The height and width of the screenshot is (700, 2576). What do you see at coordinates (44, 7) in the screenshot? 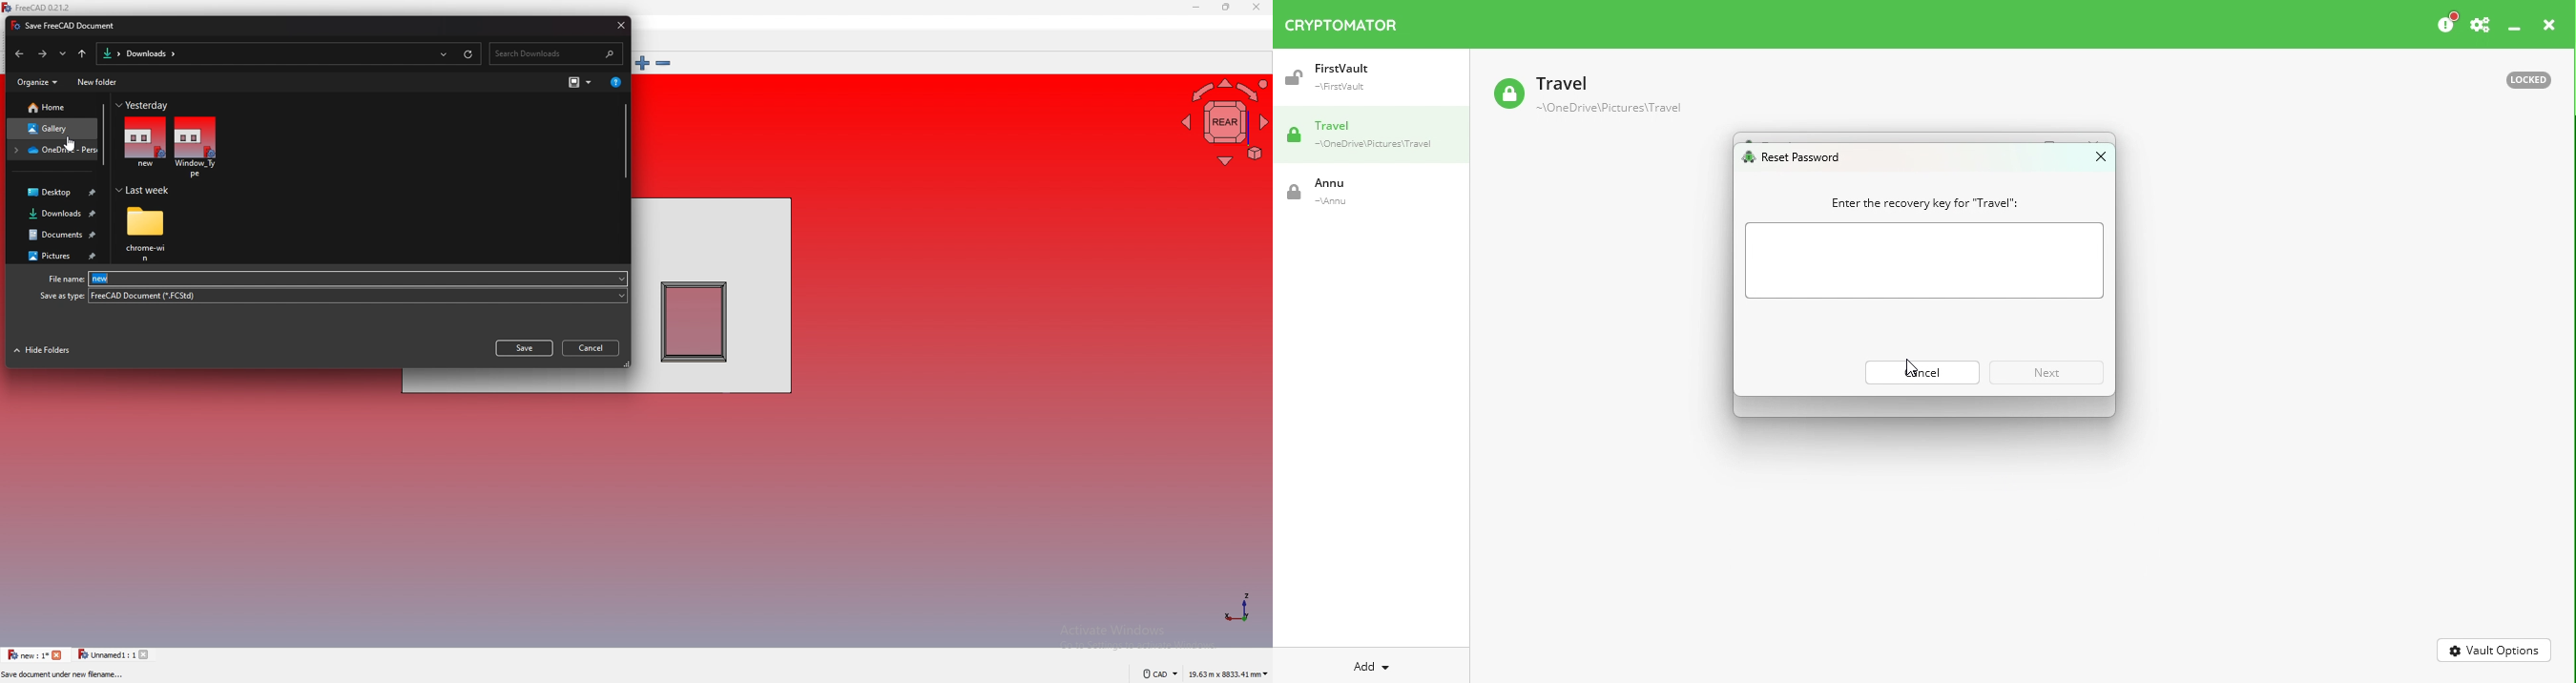
I see `FreeCAD 0.21.2` at bounding box center [44, 7].